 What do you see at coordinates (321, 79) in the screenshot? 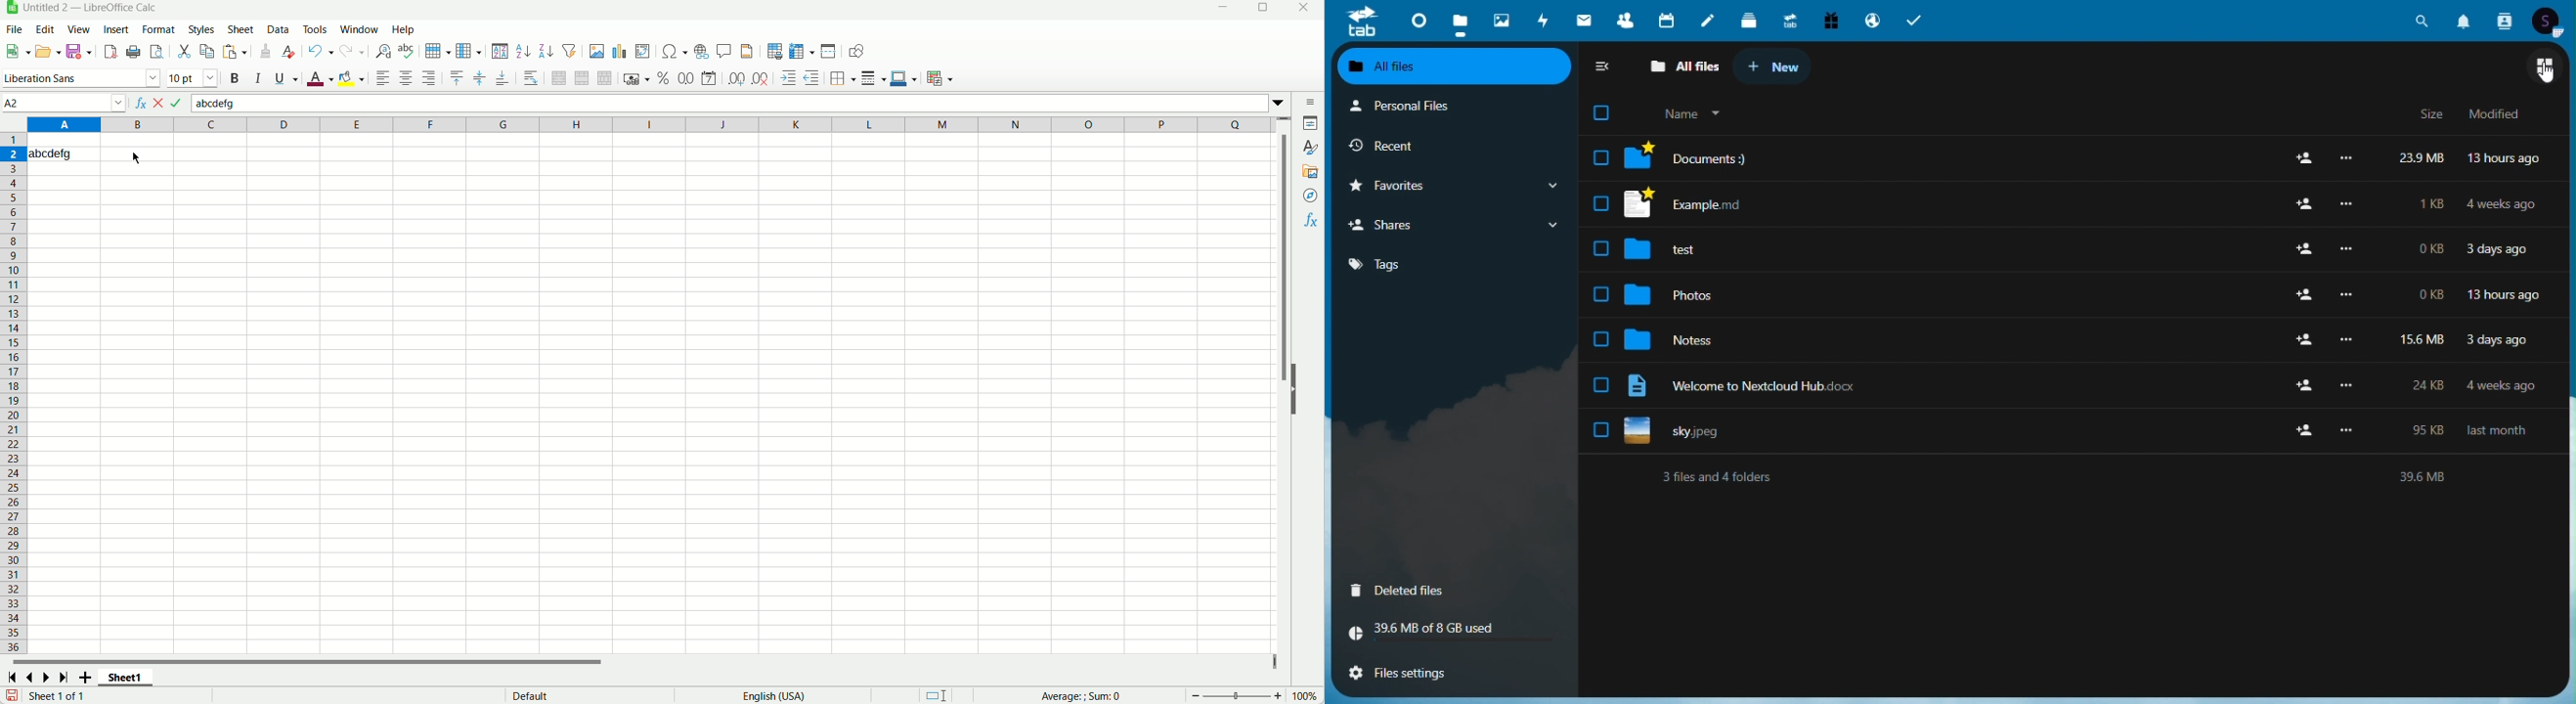
I see `font color` at bounding box center [321, 79].